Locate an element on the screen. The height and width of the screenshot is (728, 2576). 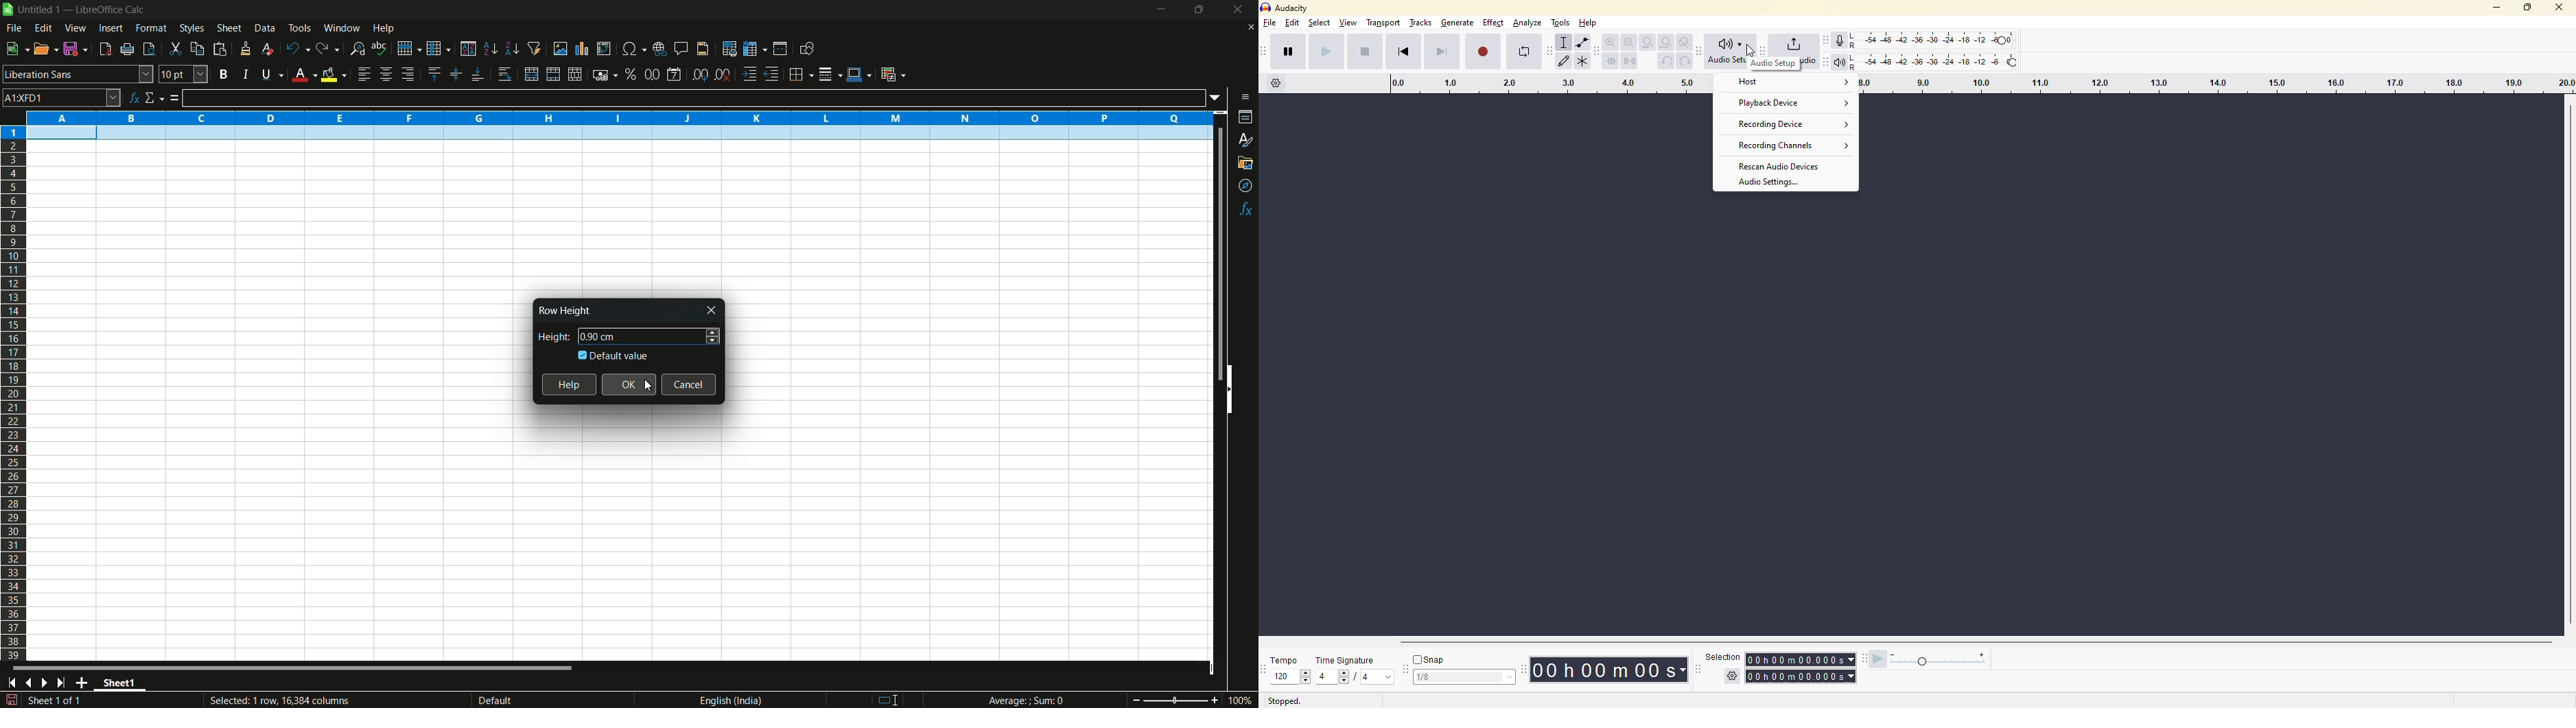
save is located at coordinates (11, 700).